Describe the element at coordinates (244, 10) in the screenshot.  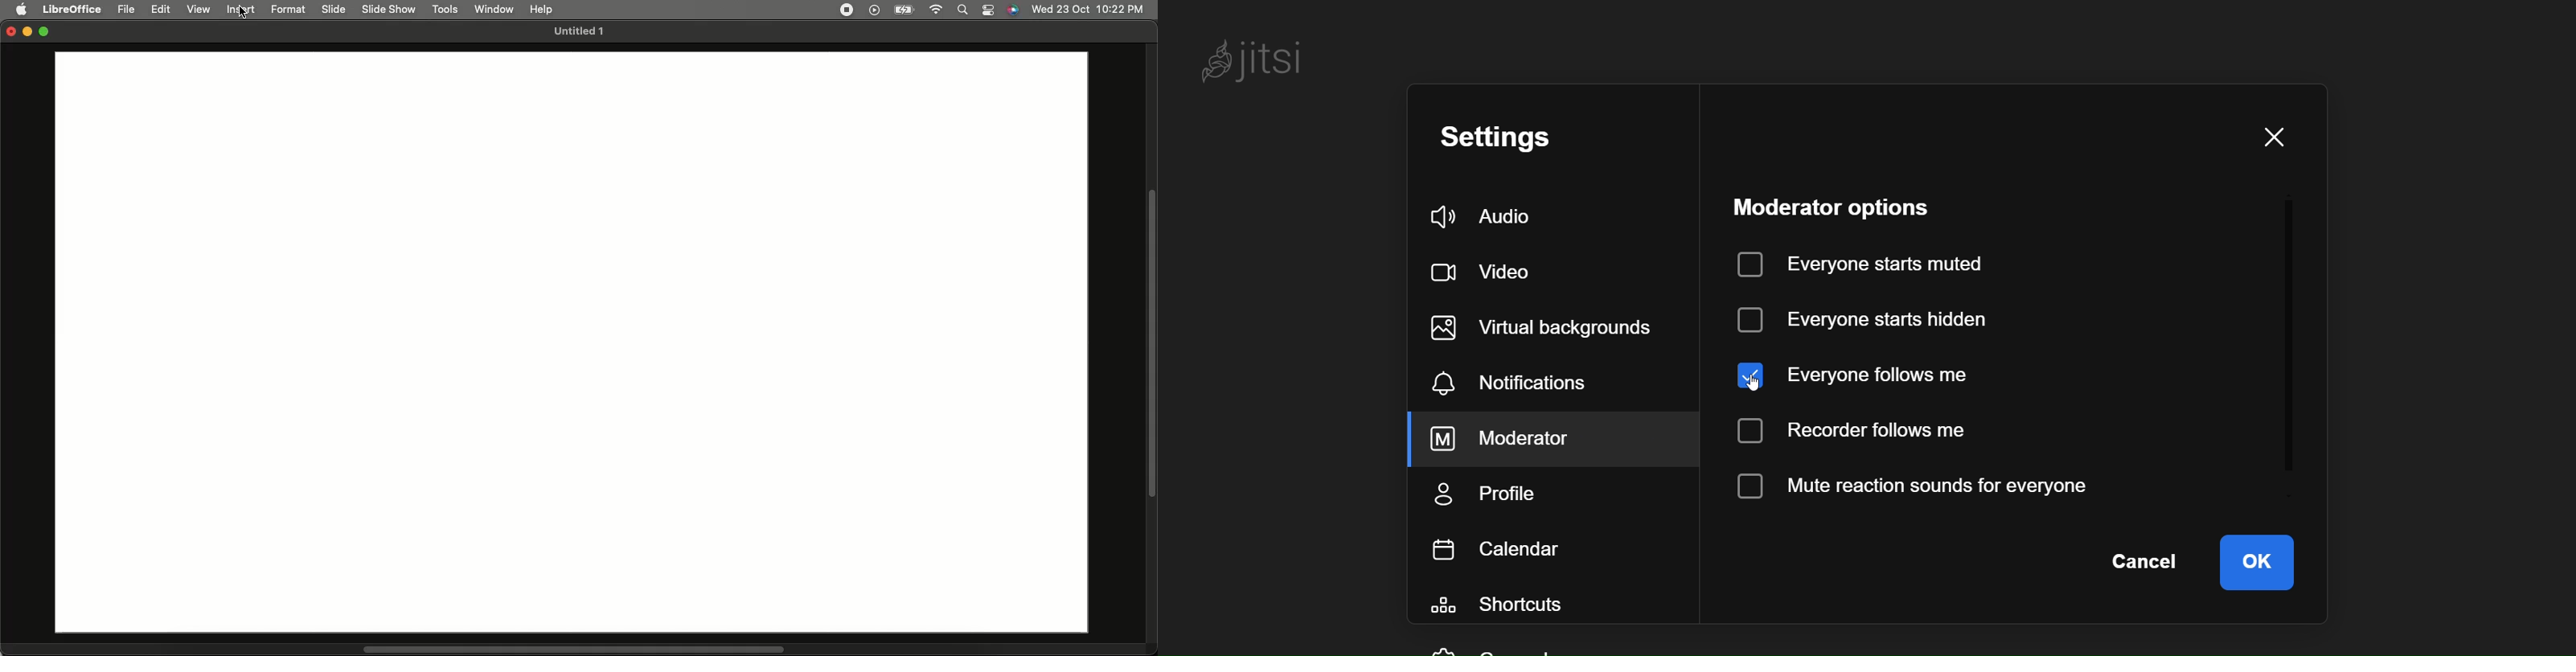
I see `Insert` at that location.